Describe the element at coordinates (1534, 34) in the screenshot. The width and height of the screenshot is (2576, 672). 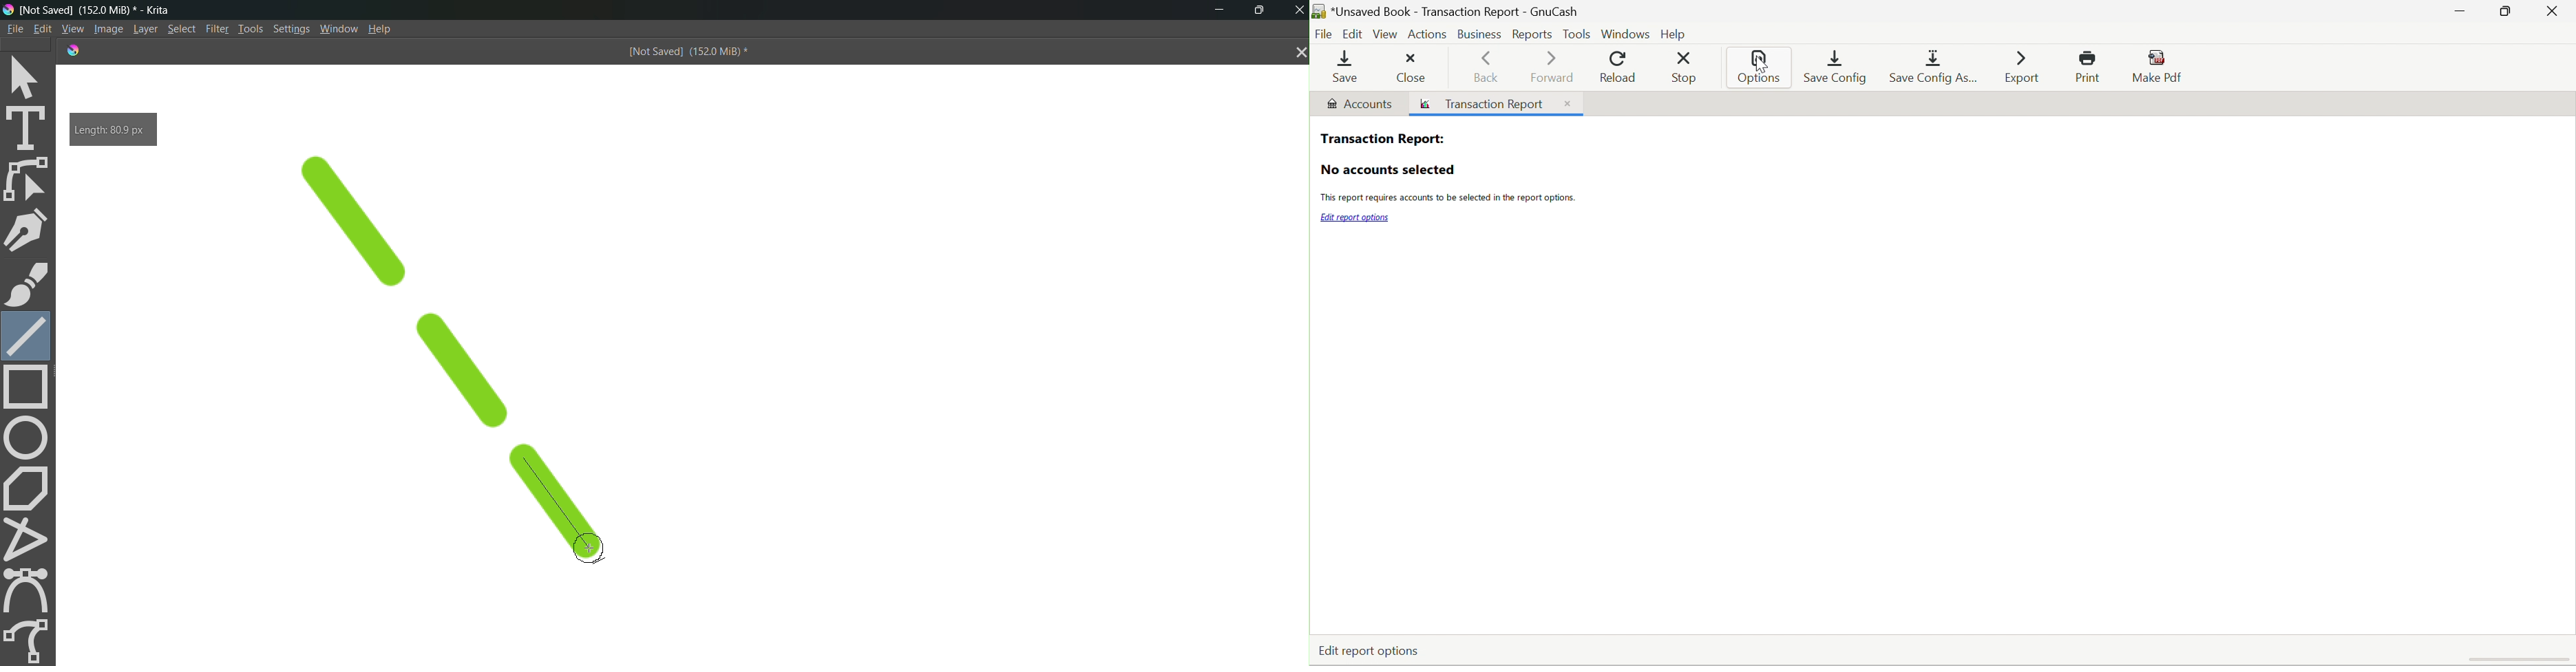
I see `Reports` at that location.